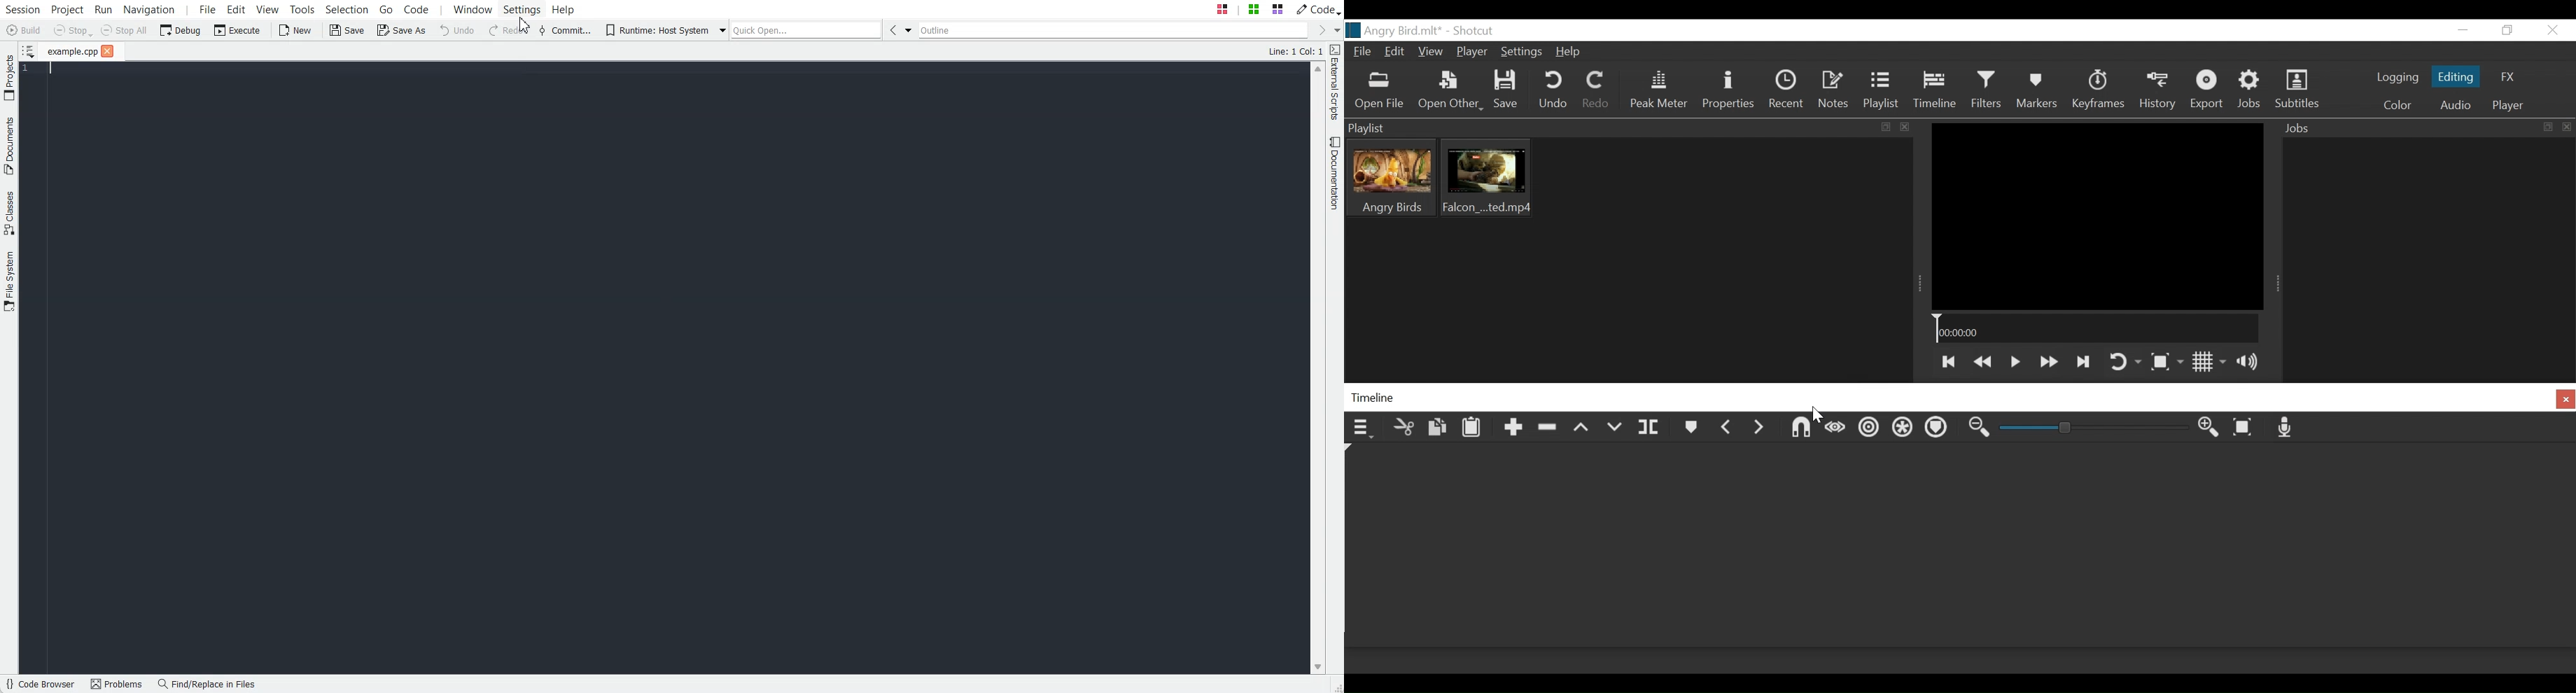  What do you see at coordinates (1728, 90) in the screenshot?
I see `Properties` at bounding box center [1728, 90].